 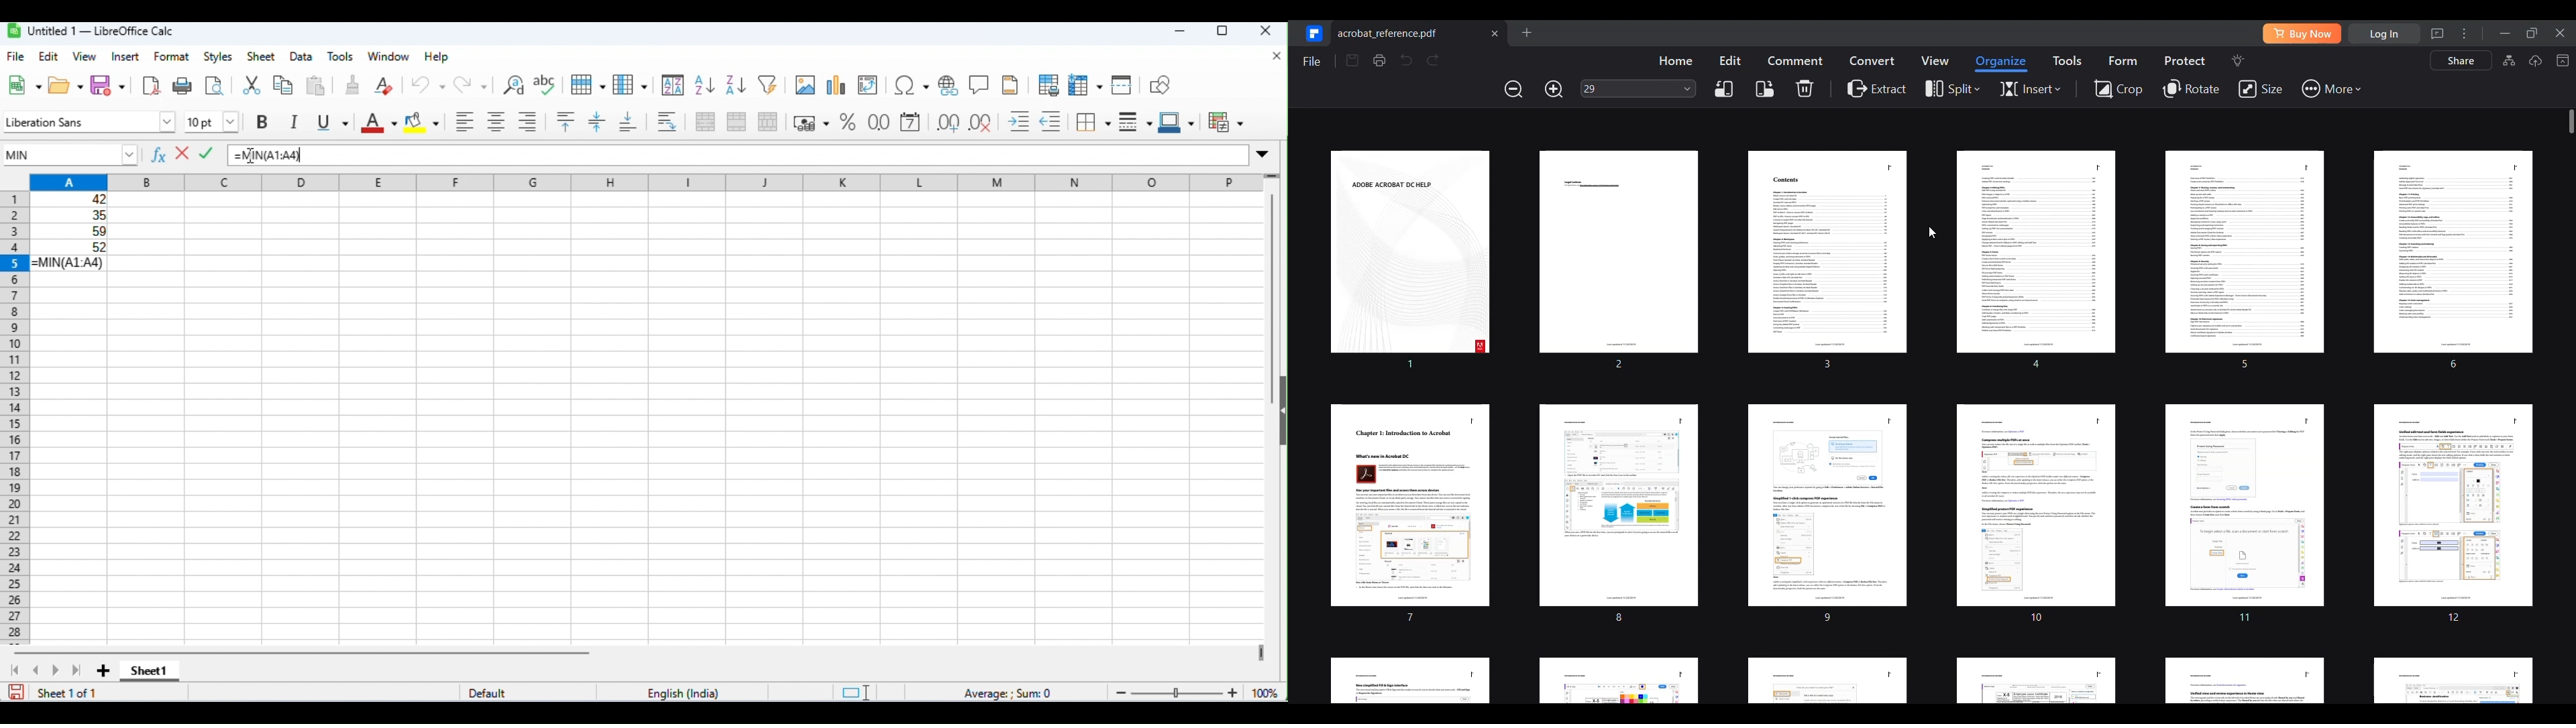 I want to click on row numbers, so click(x=15, y=418).